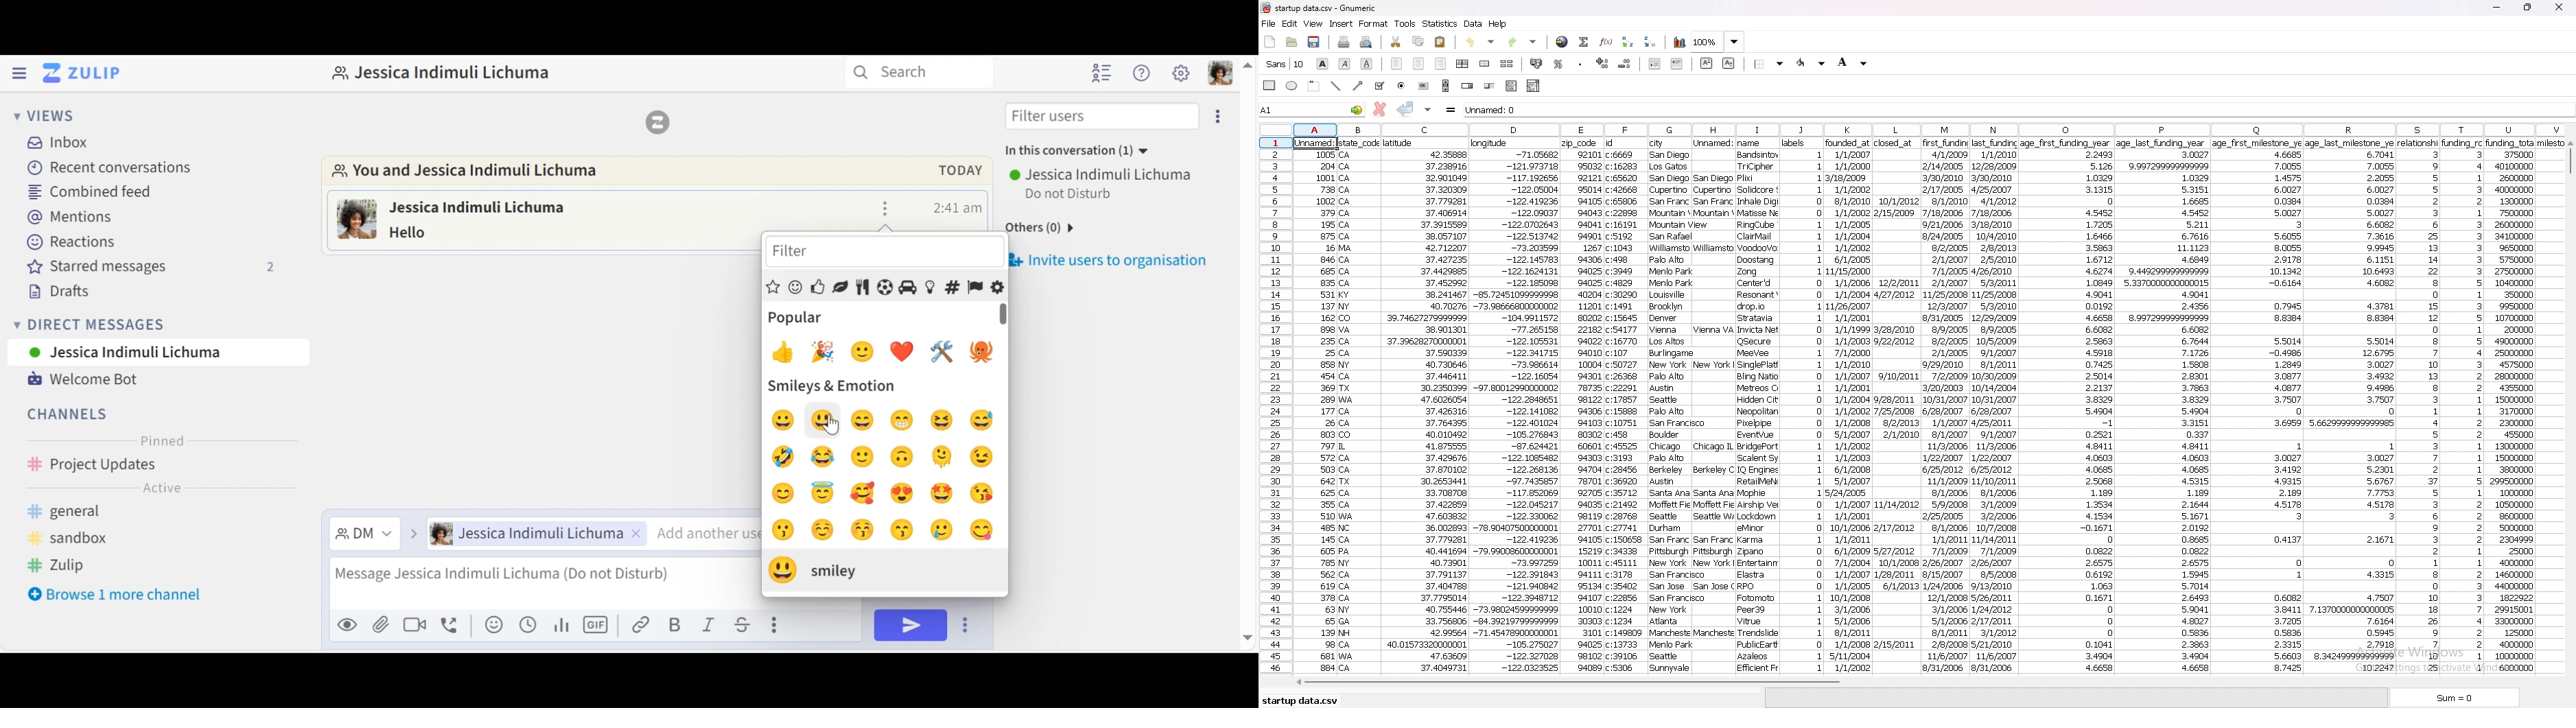  What do you see at coordinates (1534, 86) in the screenshot?
I see `combo box` at bounding box center [1534, 86].